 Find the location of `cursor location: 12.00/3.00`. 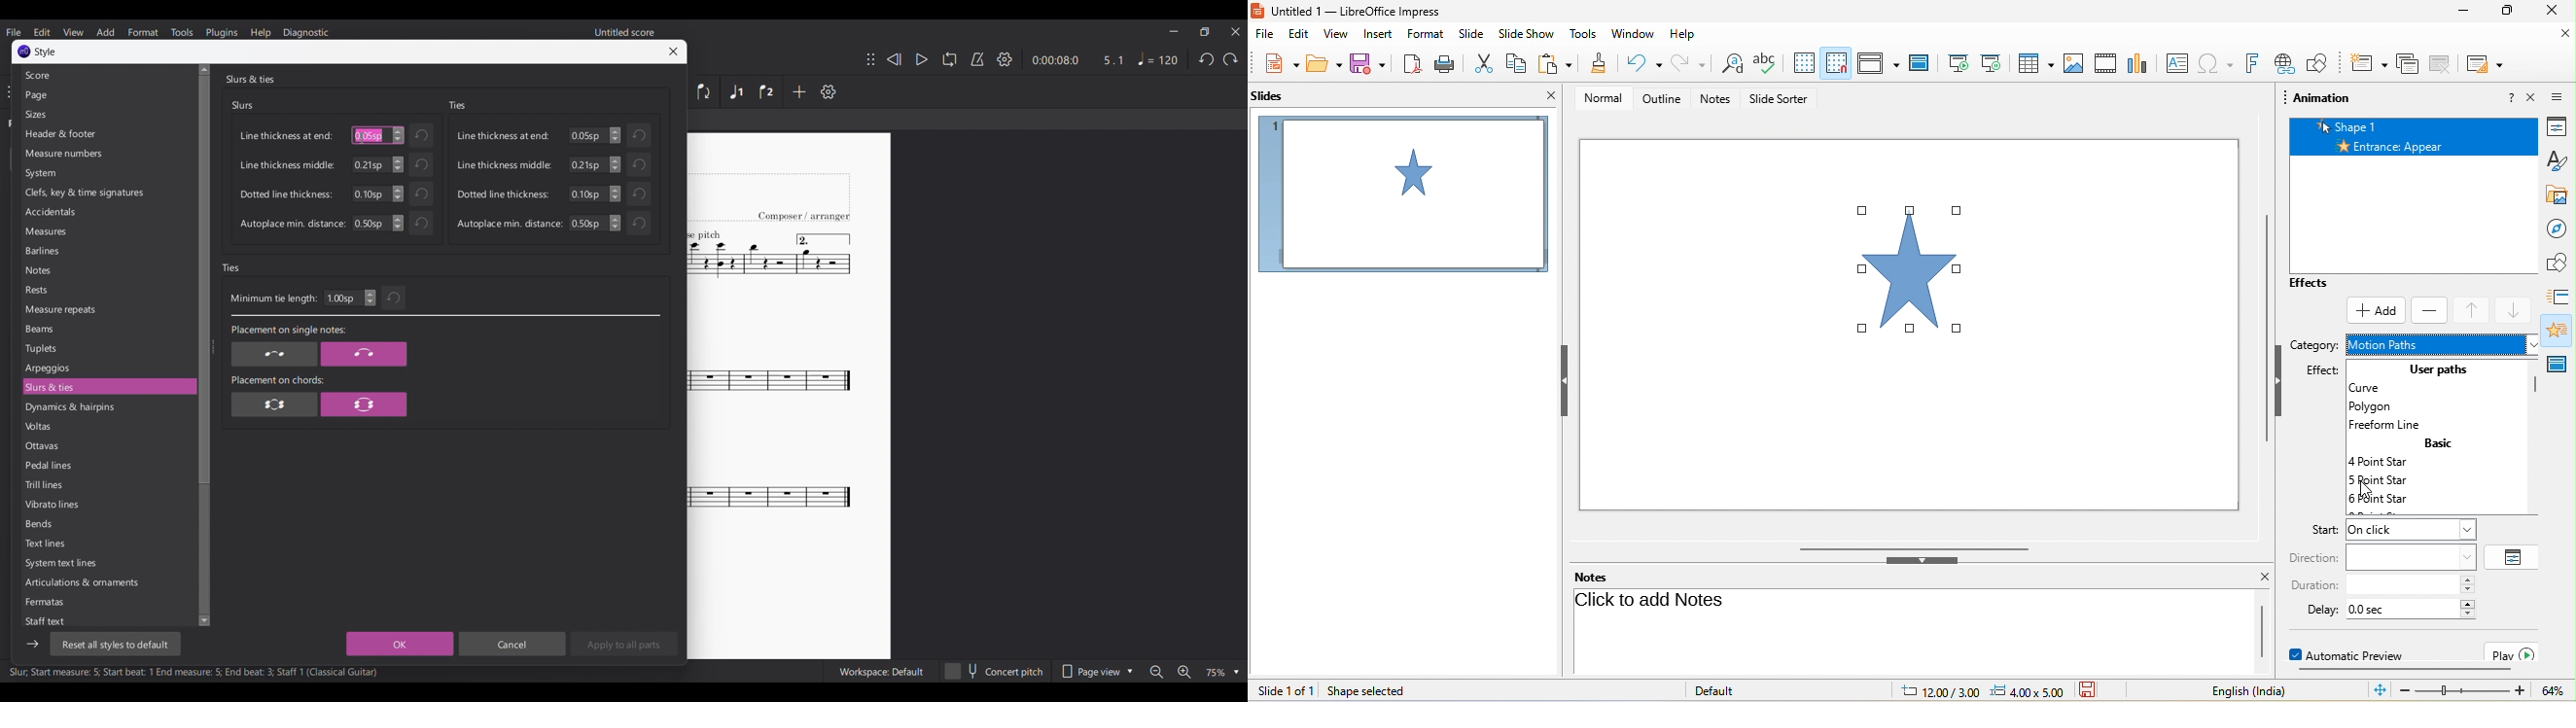

cursor location: 12.00/3.00 is located at coordinates (1939, 692).